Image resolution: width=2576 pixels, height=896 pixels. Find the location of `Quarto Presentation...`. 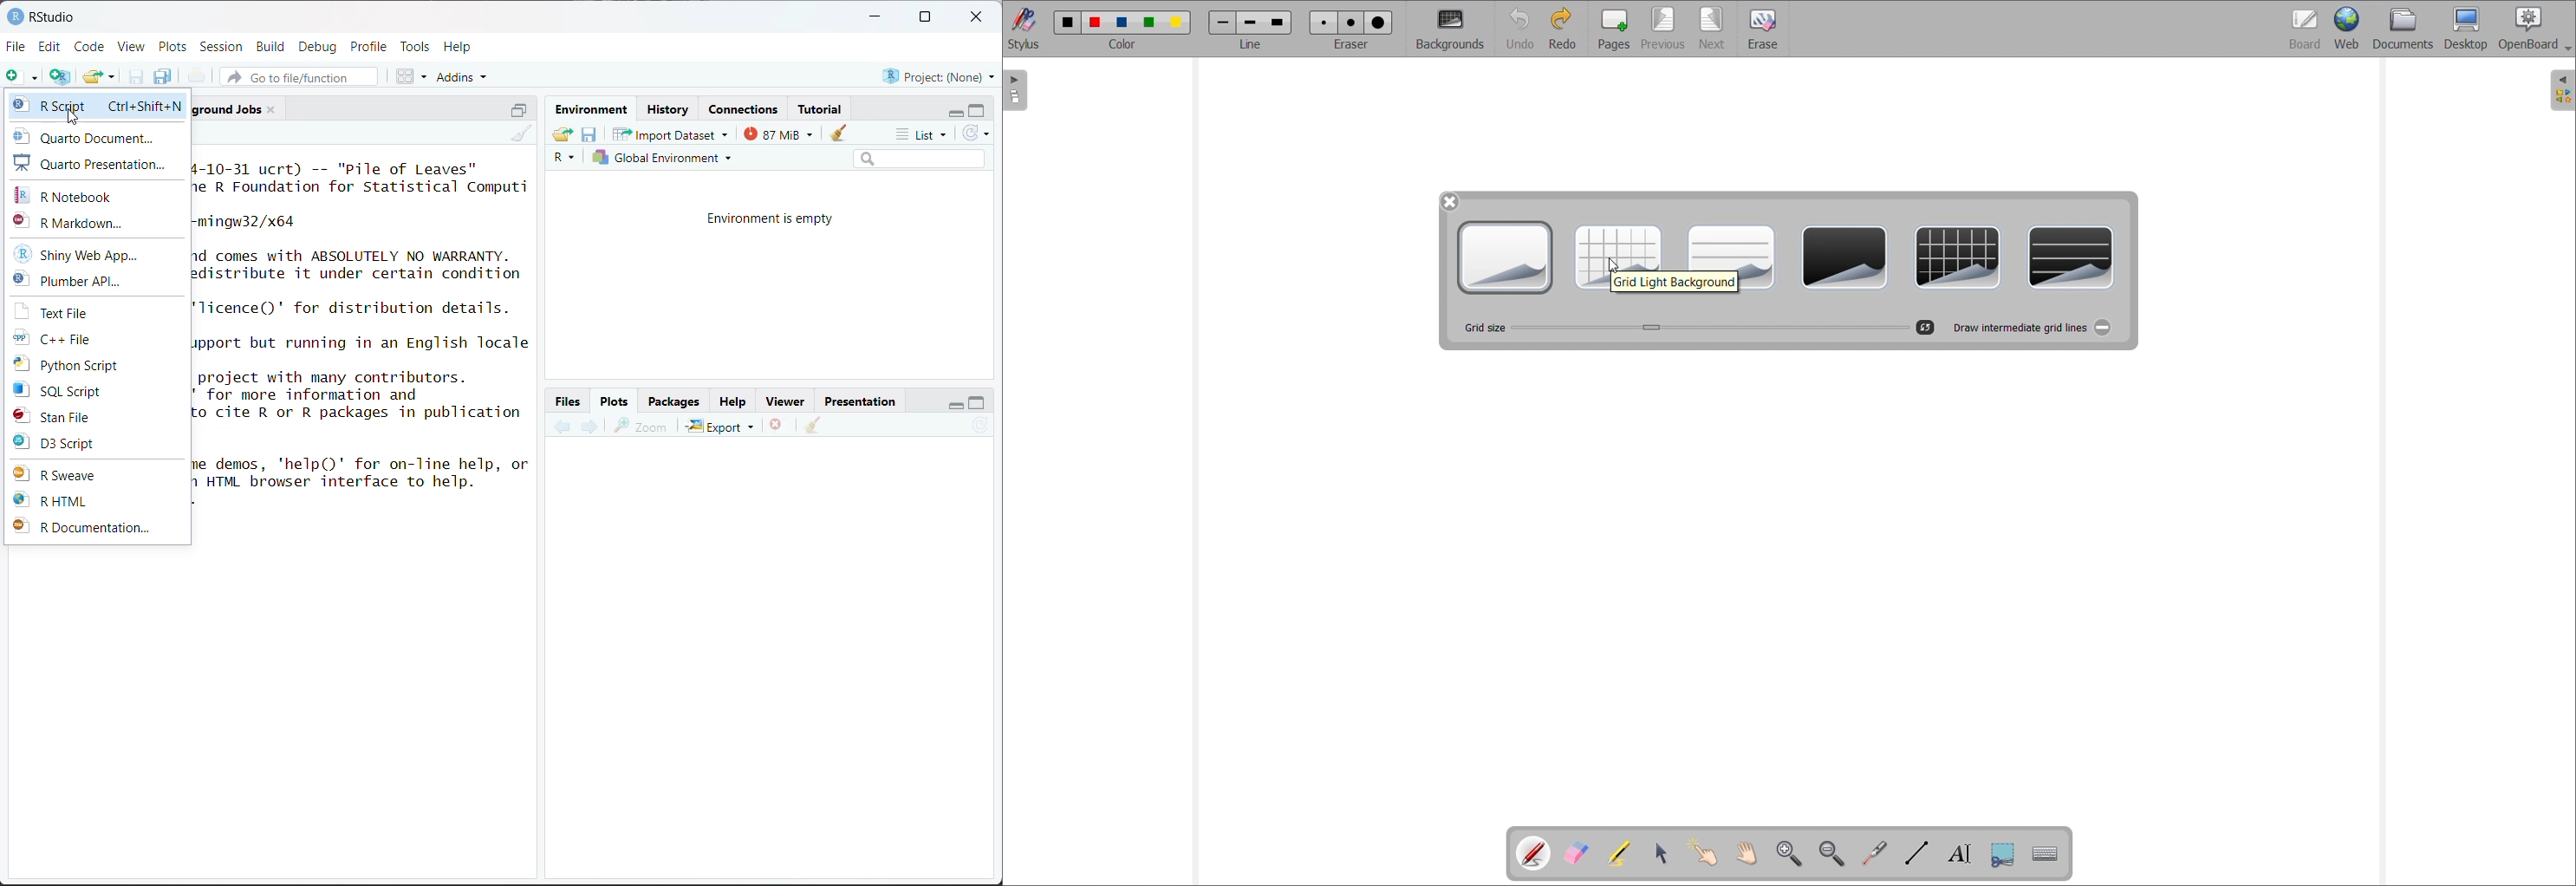

Quarto Presentation... is located at coordinates (89, 164).